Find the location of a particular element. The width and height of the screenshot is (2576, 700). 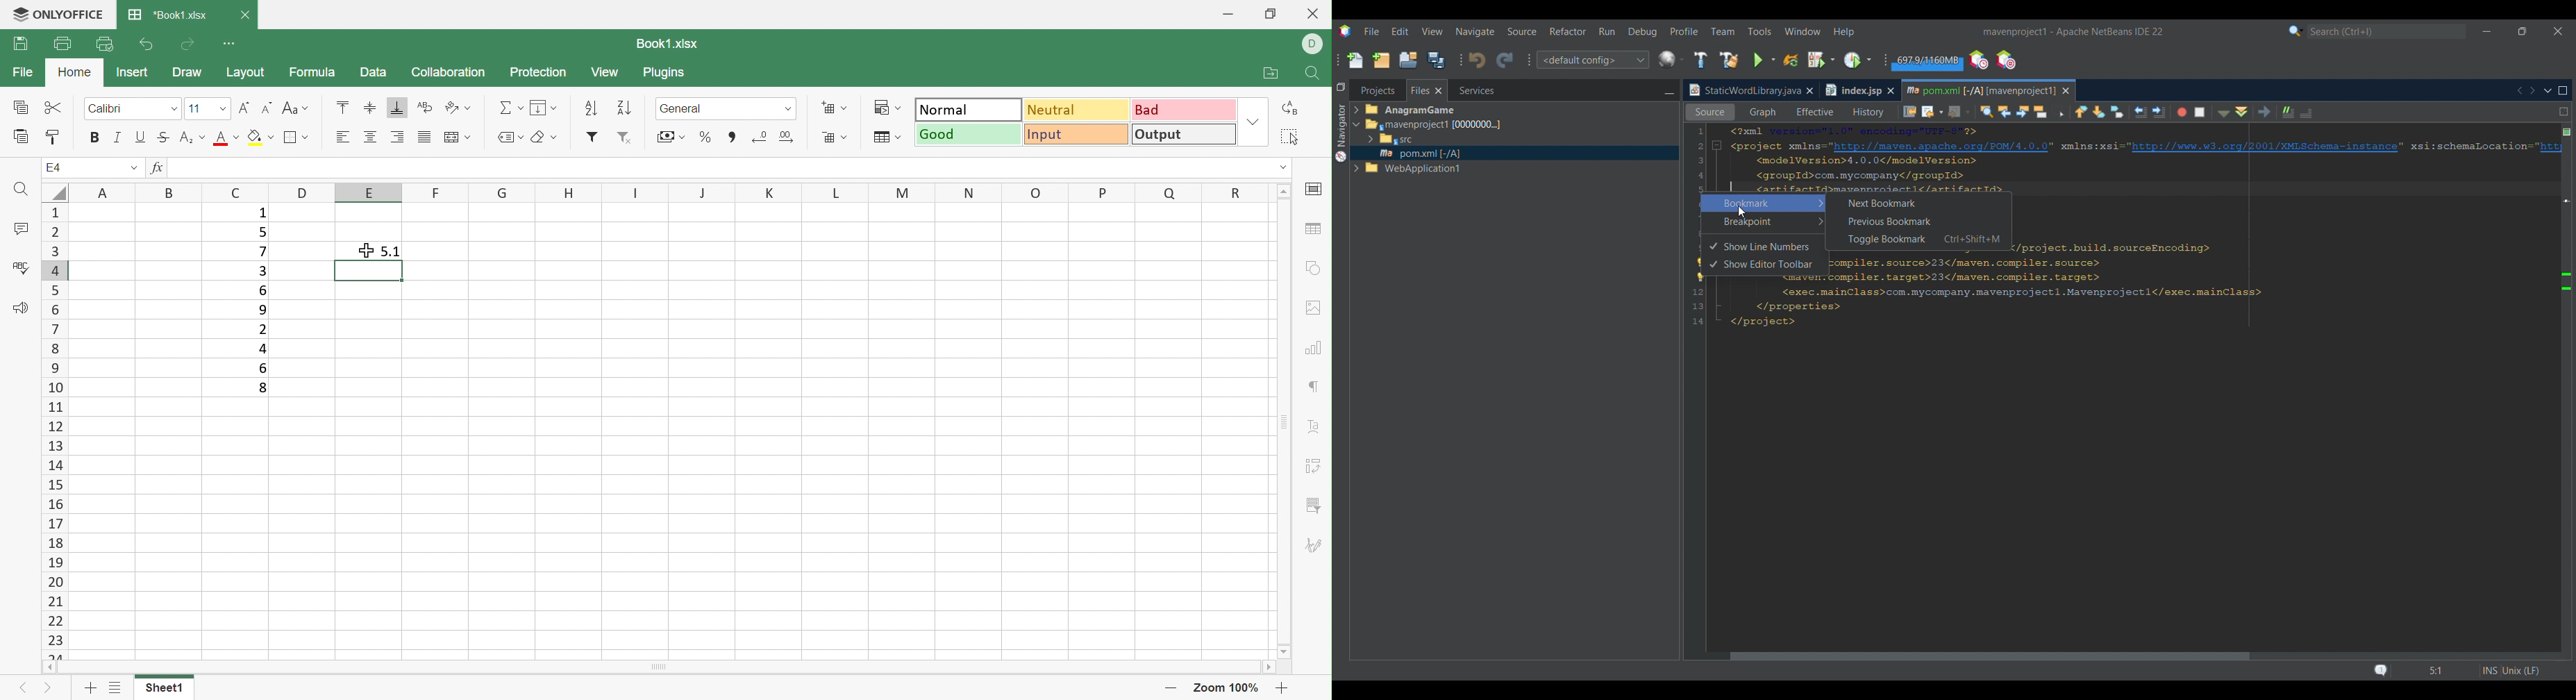

Team menu is located at coordinates (1723, 31).